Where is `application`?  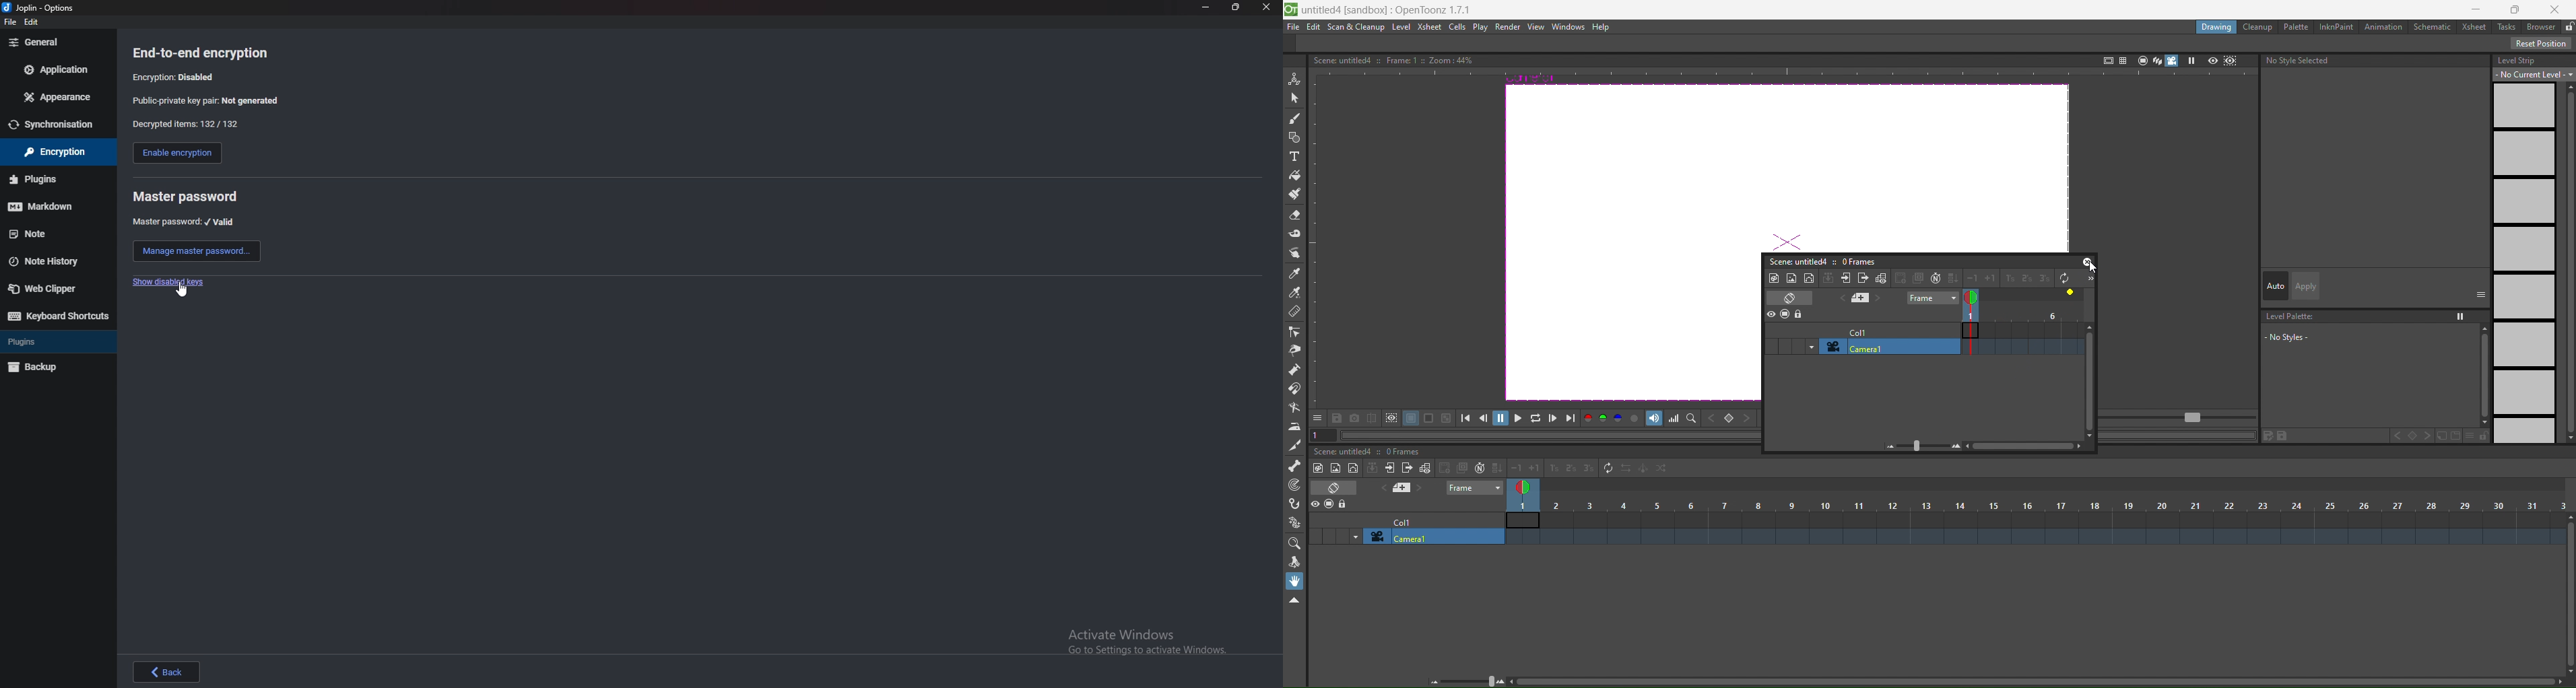 application is located at coordinates (54, 71).